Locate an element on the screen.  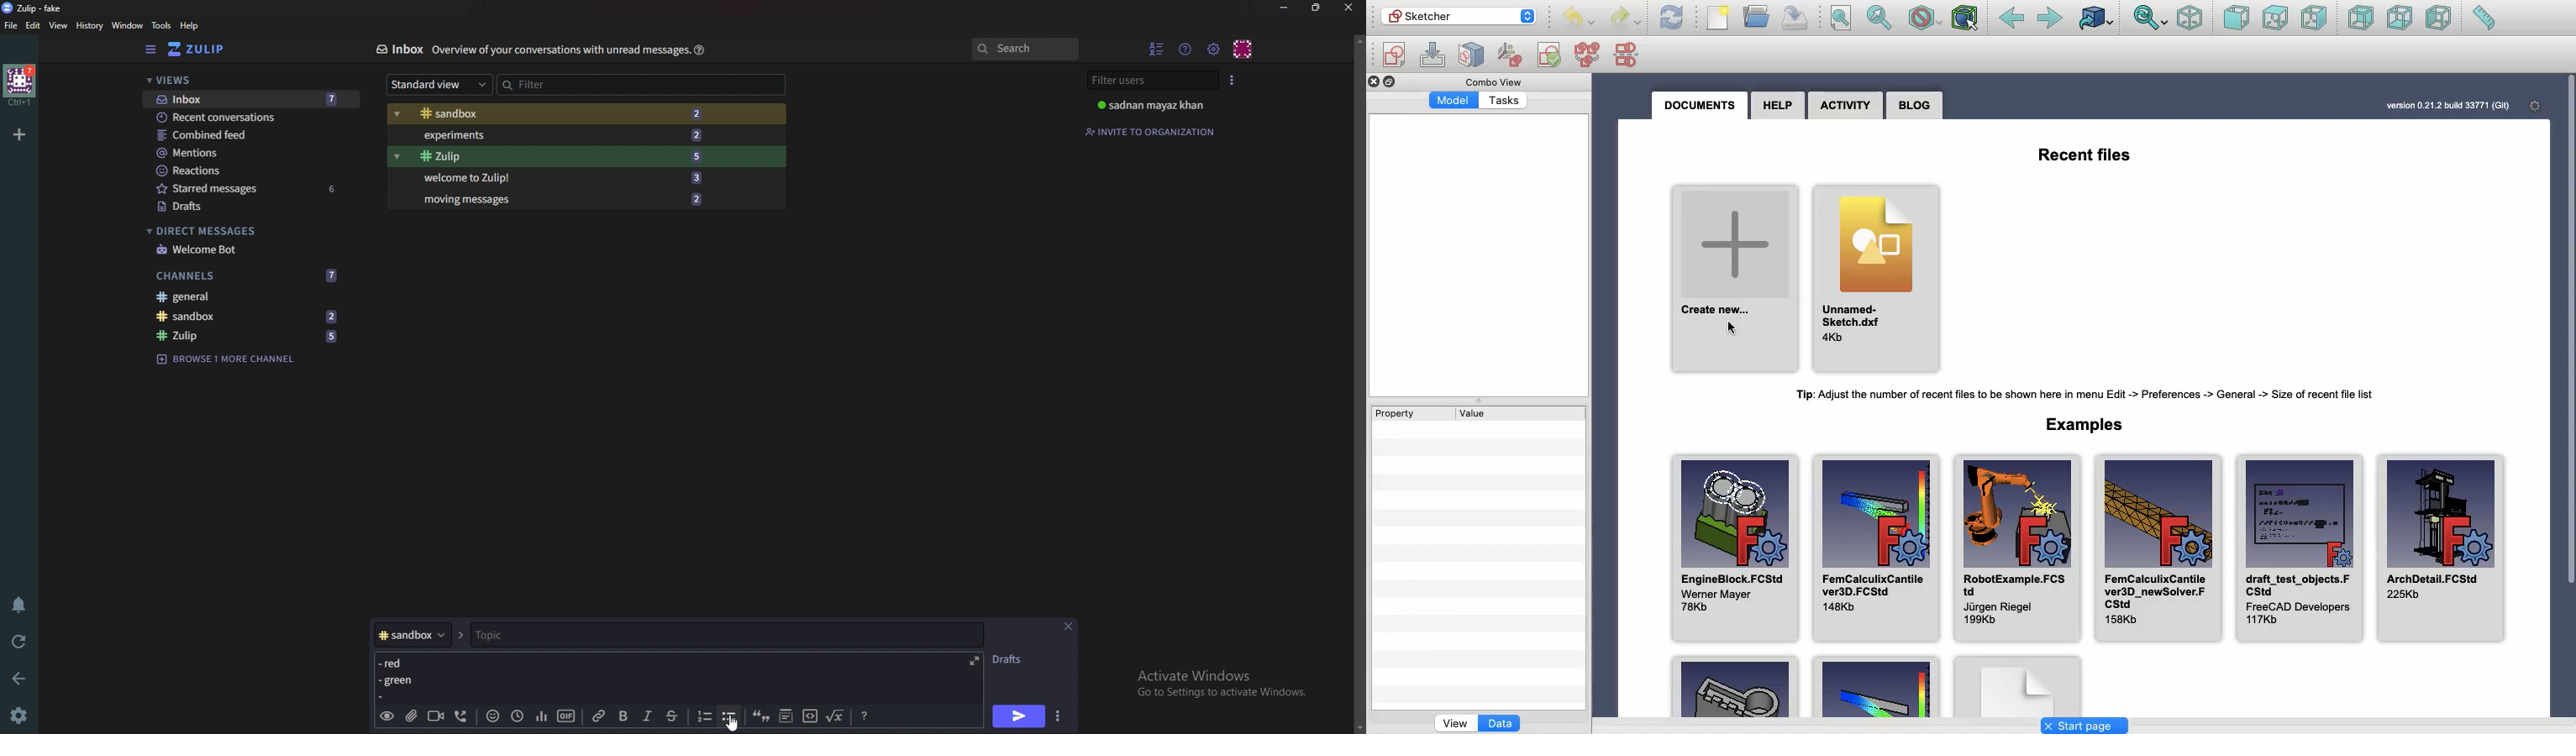
User list style is located at coordinates (1232, 80).